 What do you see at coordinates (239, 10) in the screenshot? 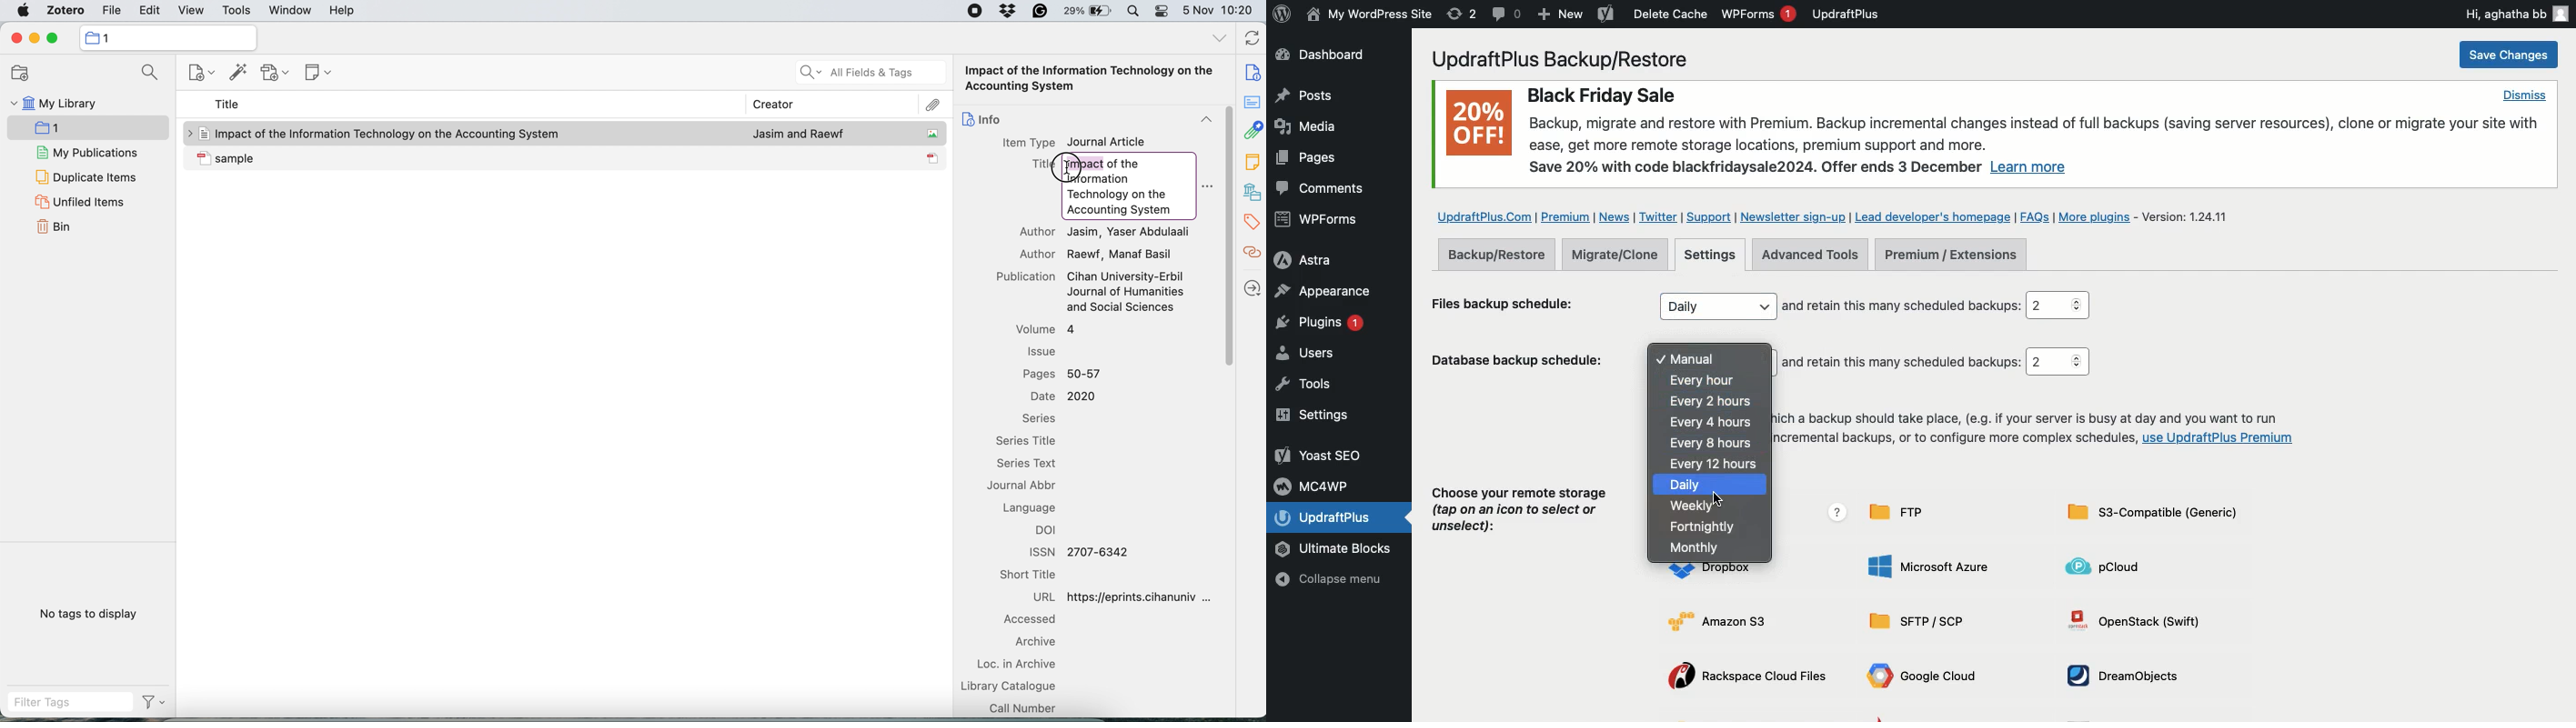
I see `tools` at bounding box center [239, 10].